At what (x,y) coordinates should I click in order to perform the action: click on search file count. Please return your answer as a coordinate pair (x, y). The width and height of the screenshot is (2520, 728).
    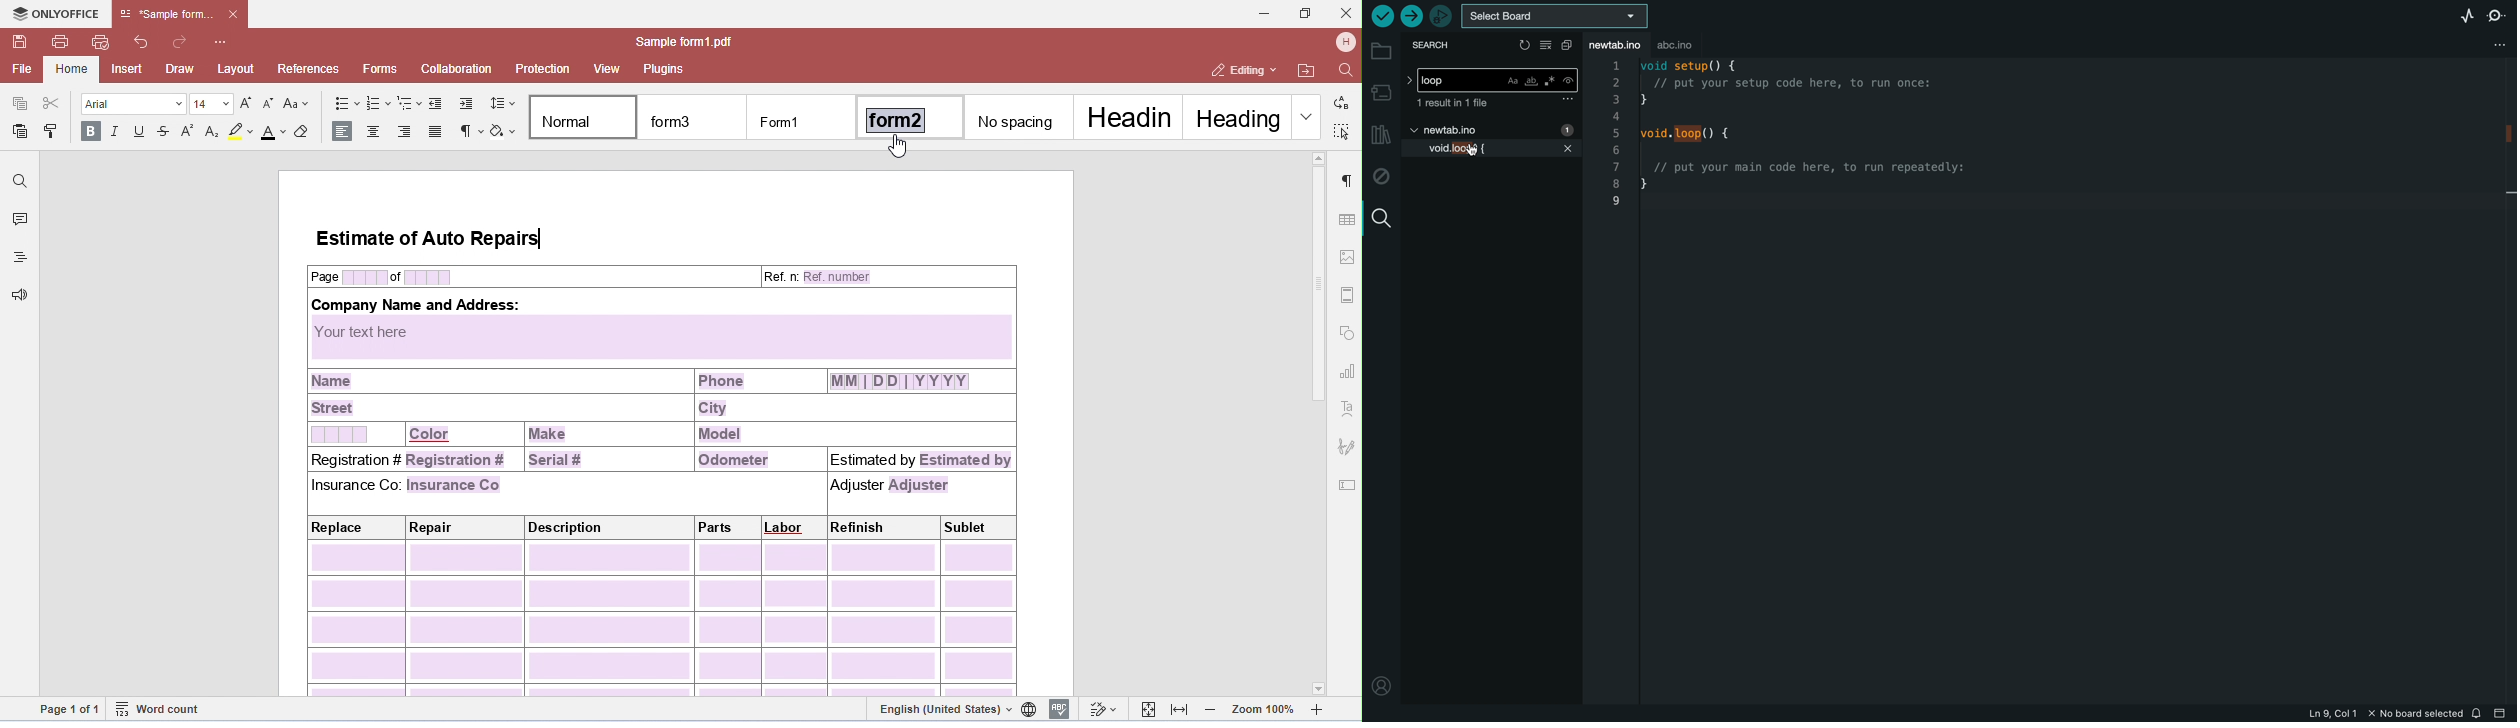
    Looking at the image, I should click on (1496, 104).